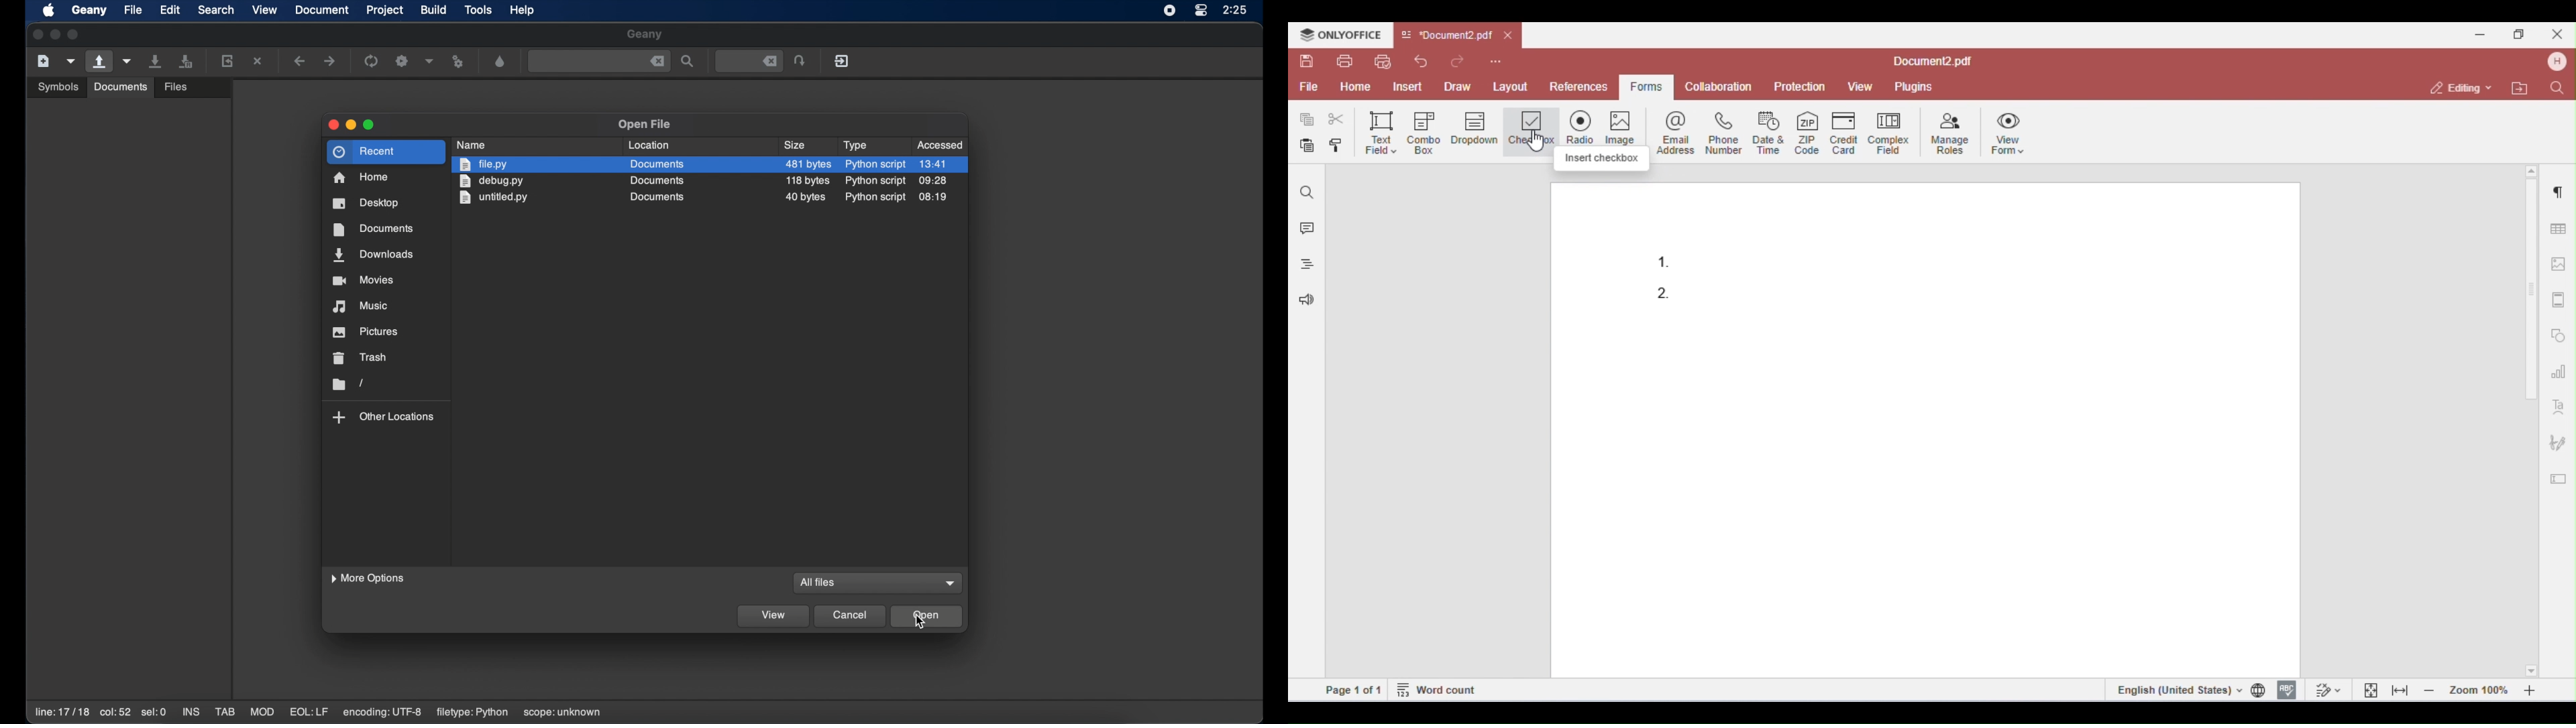  Describe the element at coordinates (433, 9) in the screenshot. I see `build` at that location.